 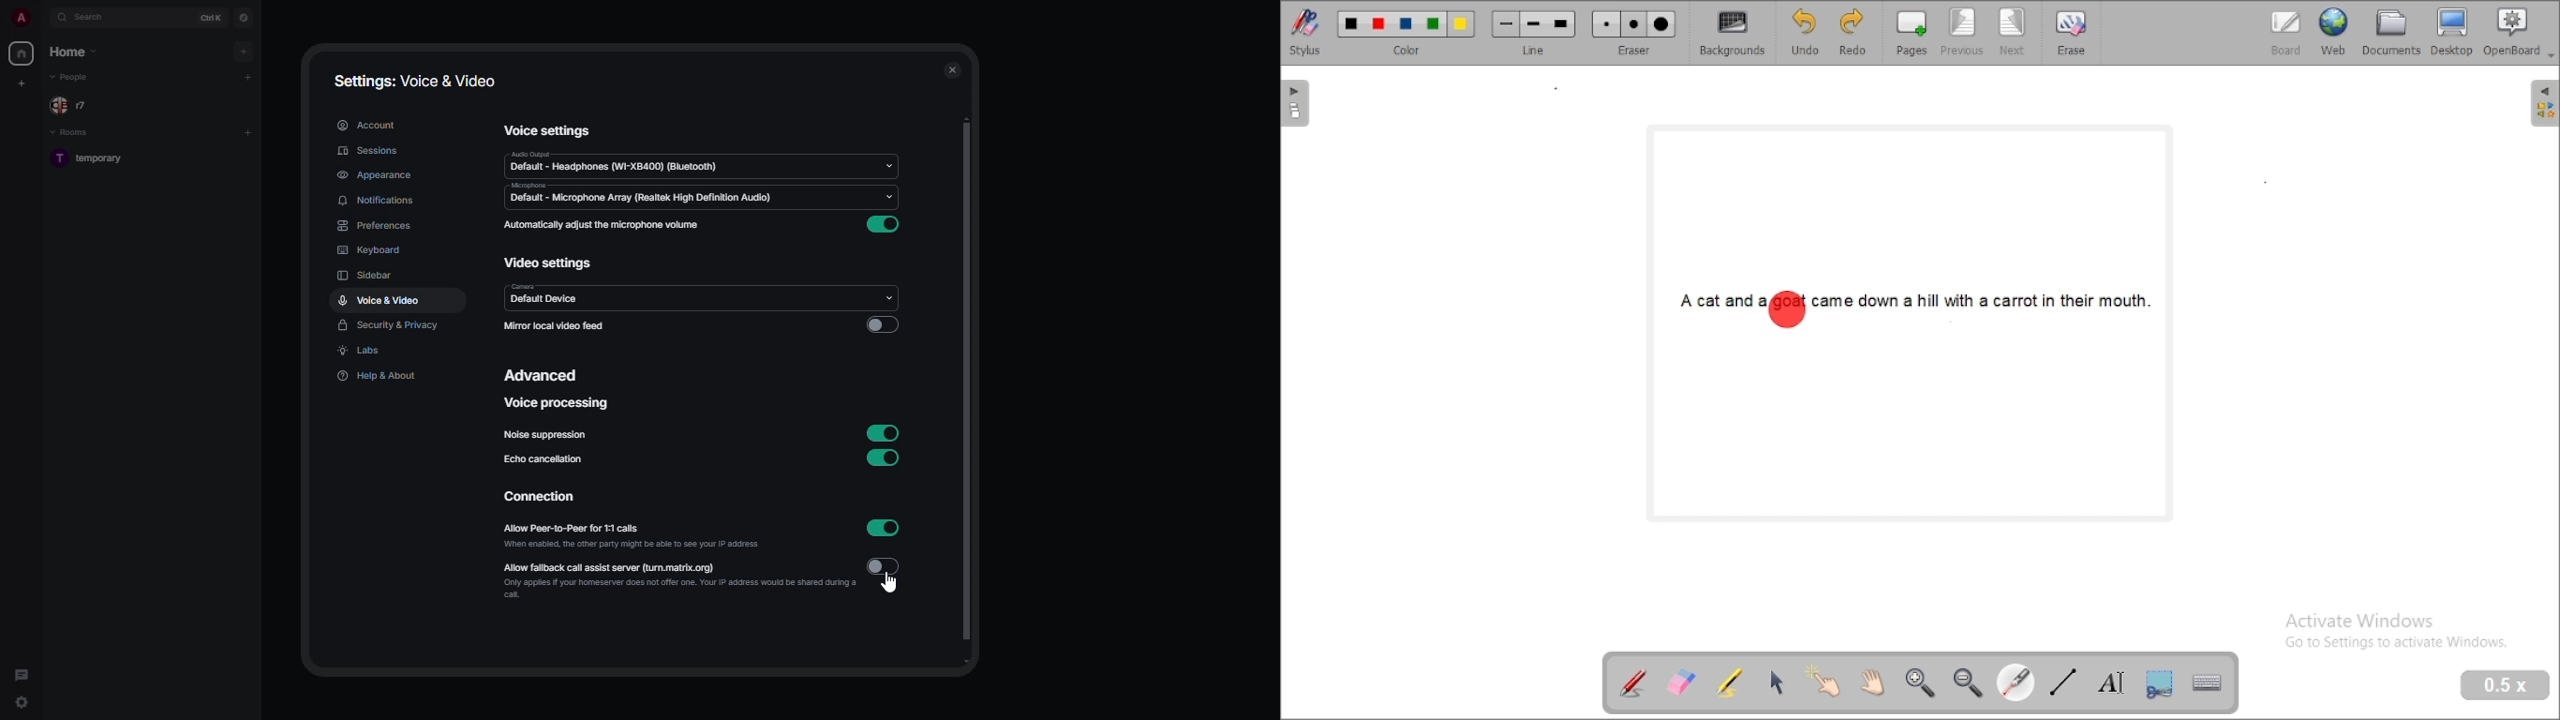 I want to click on voice & video, so click(x=379, y=301).